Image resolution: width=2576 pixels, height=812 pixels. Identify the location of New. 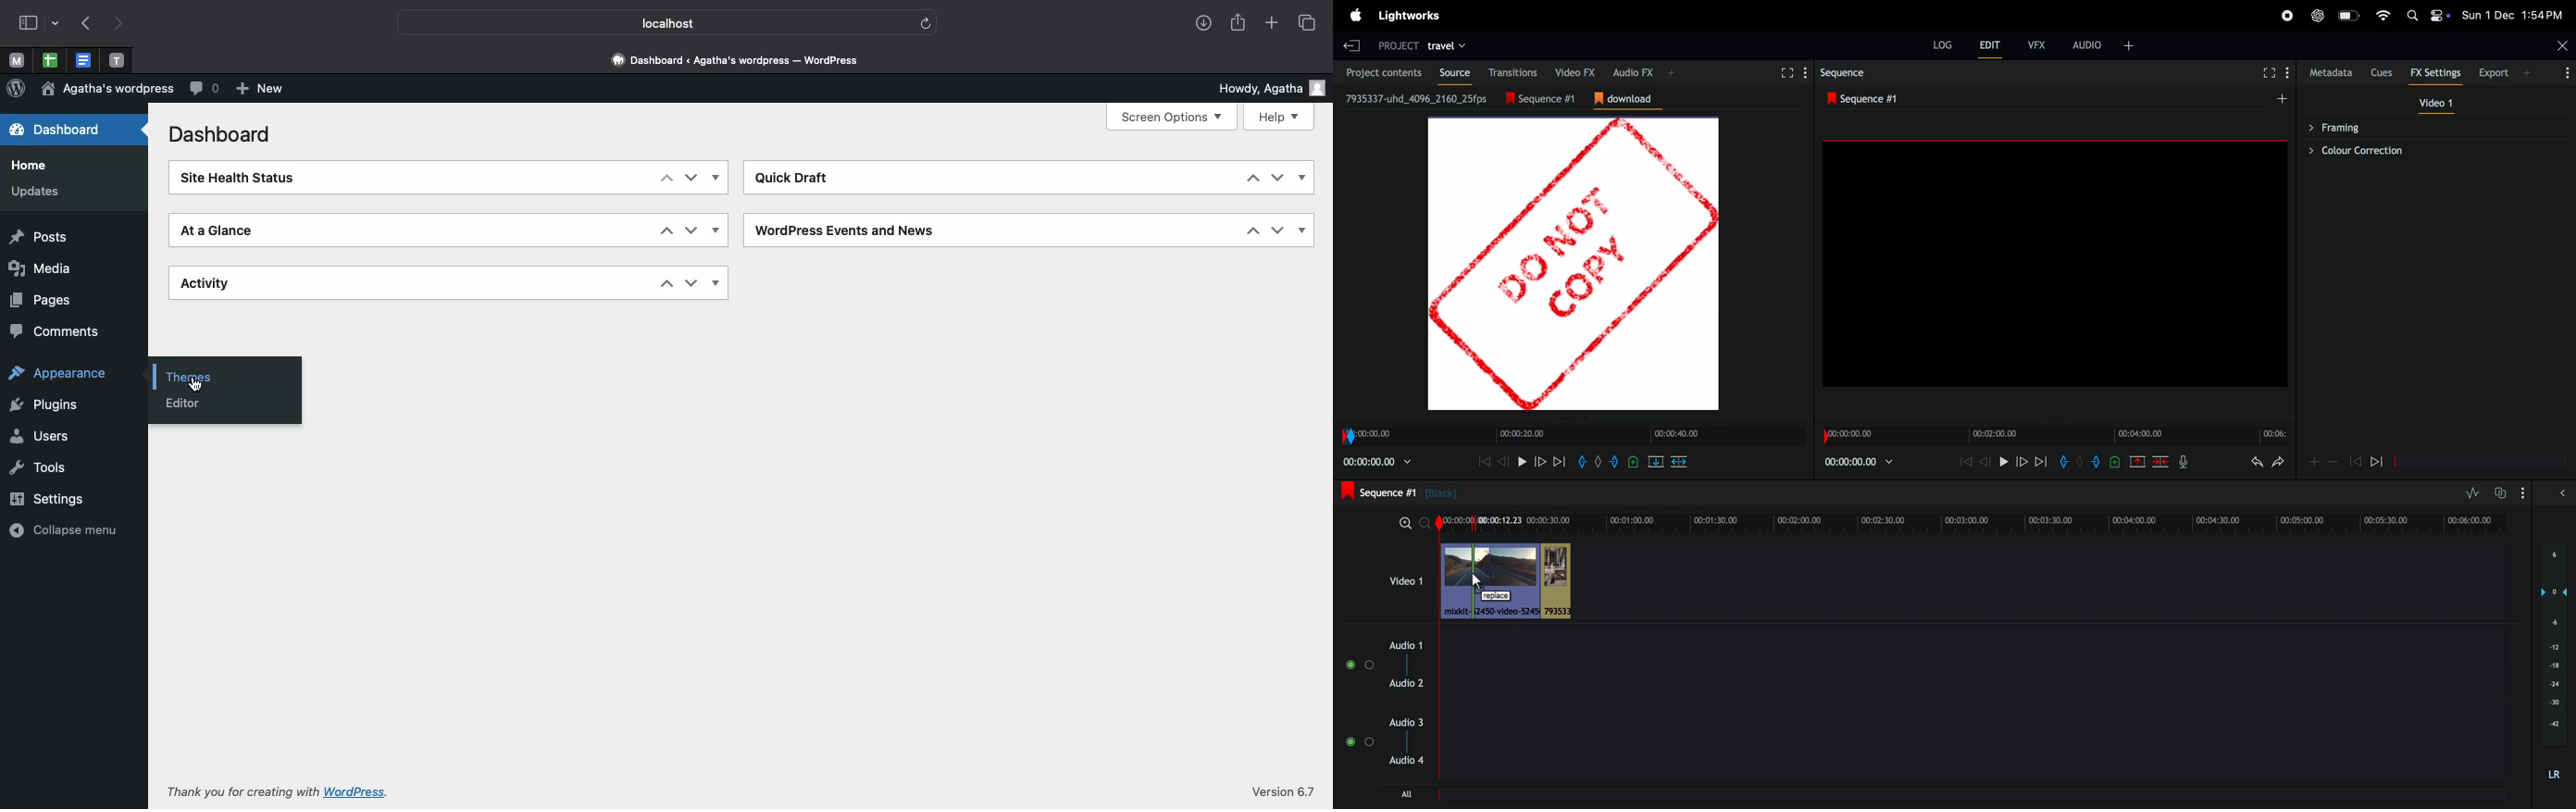
(261, 90).